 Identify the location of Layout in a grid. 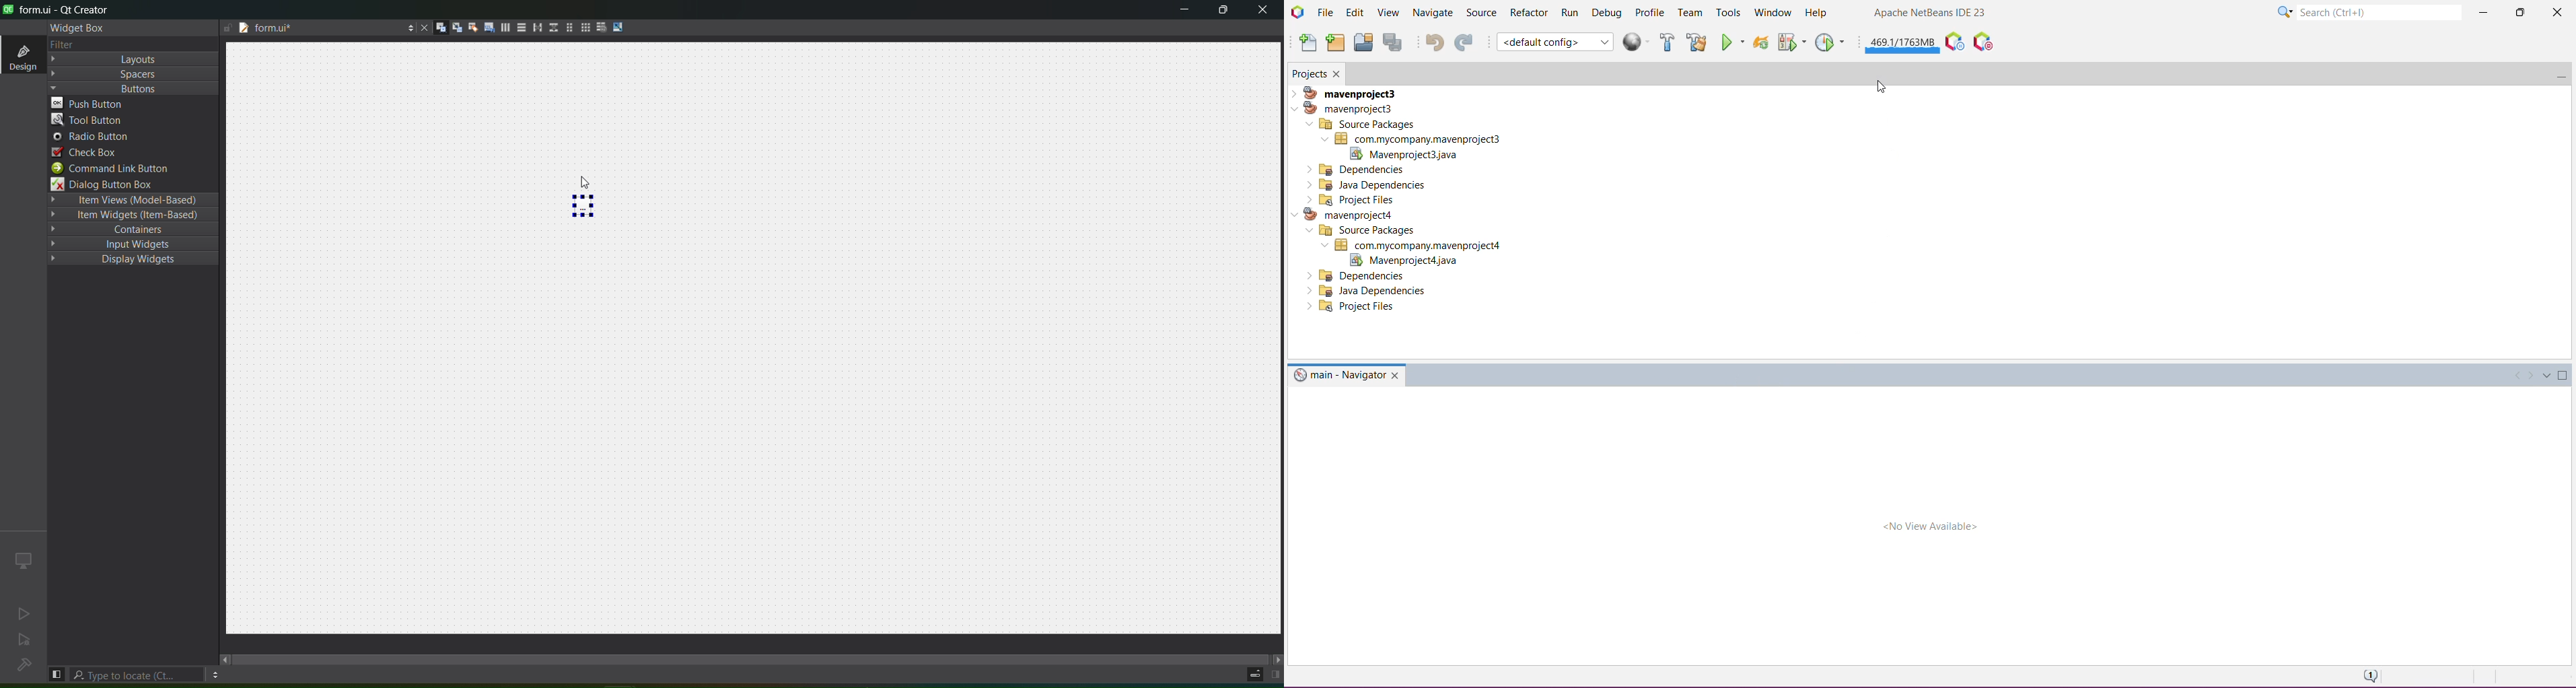
(585, 27).